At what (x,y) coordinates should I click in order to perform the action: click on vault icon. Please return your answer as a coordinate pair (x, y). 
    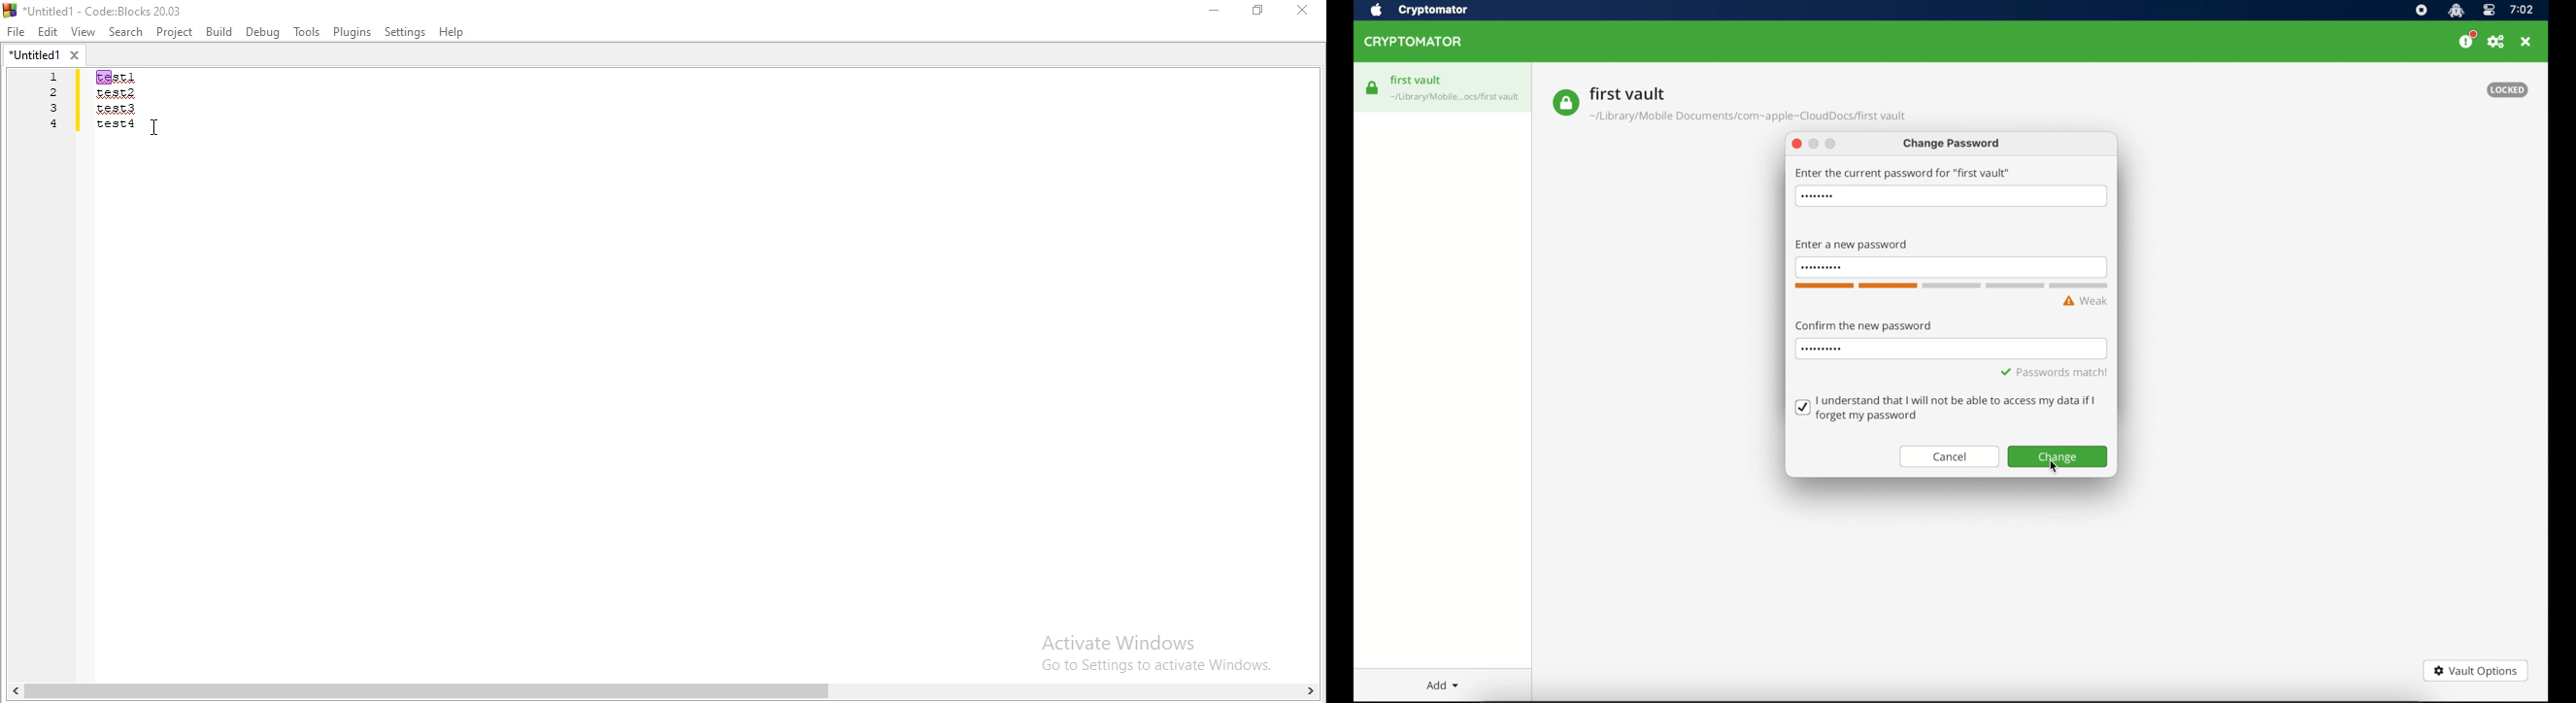
    Looking at the image, I should click on (1373, 88).